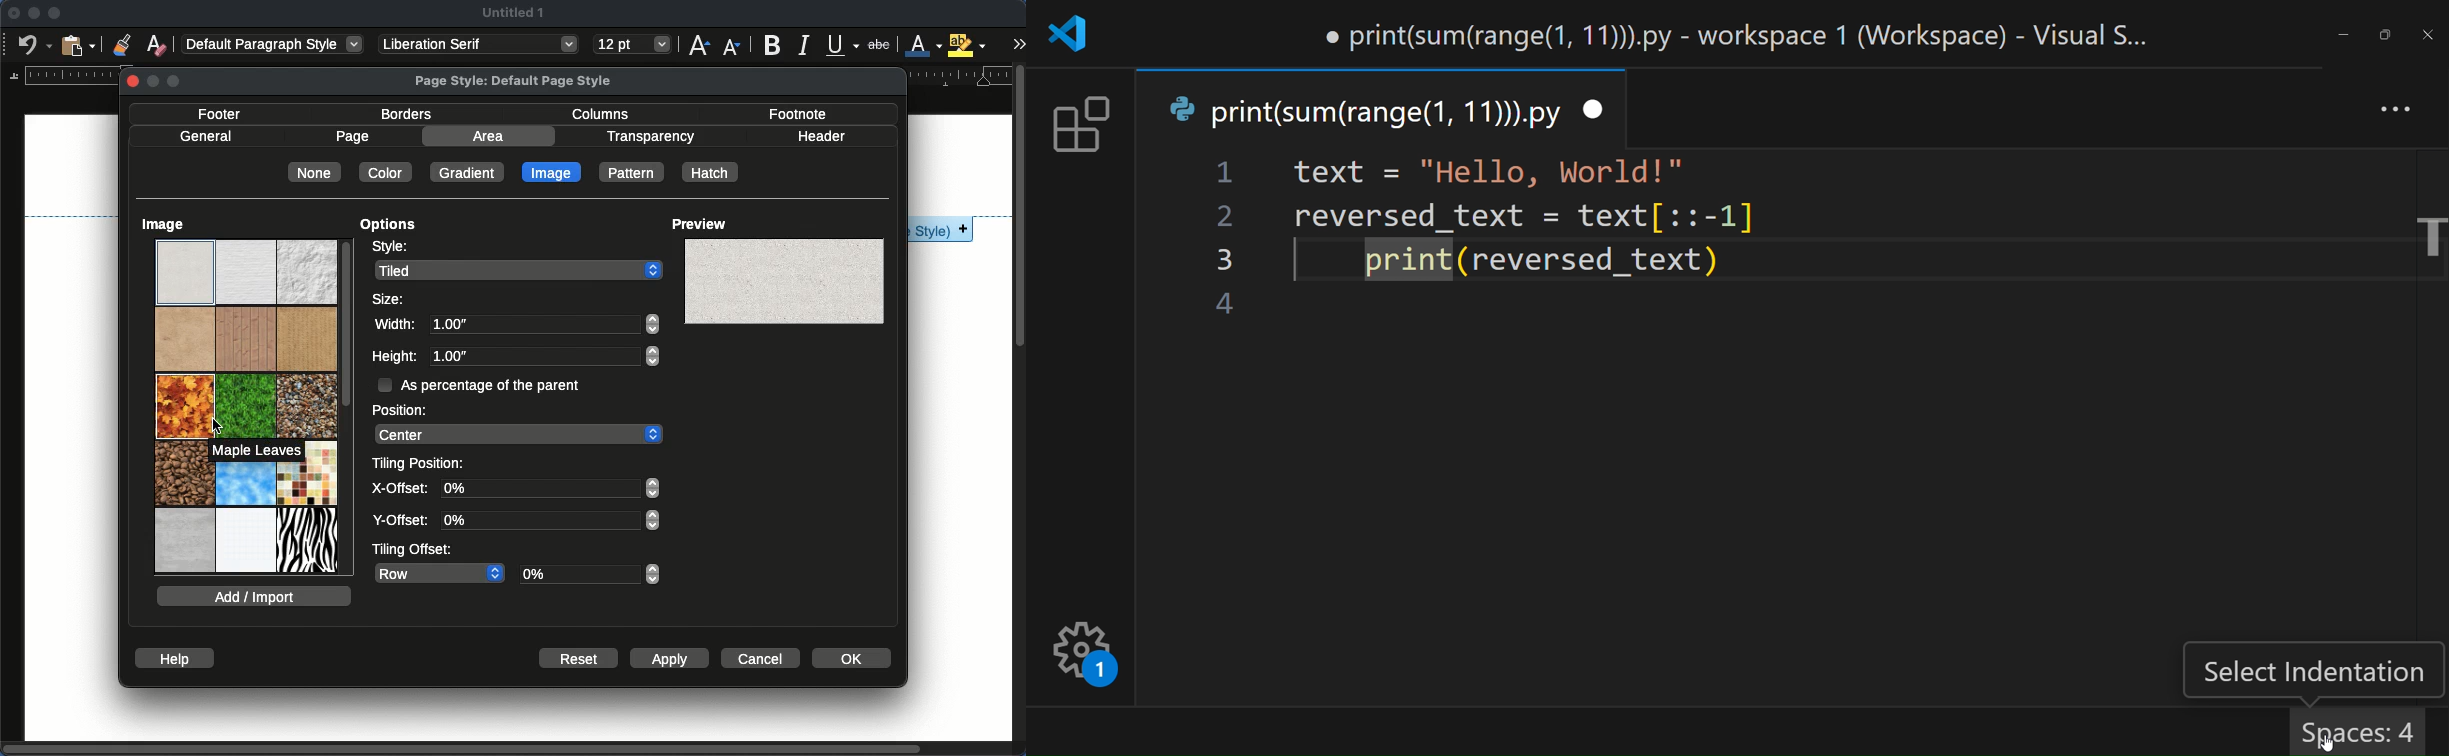 The width and height of the screenshot is (2464, 756). Describe the element at coordinates (272, 44) in the screenshot. I see `Default paragraph style` at that location.